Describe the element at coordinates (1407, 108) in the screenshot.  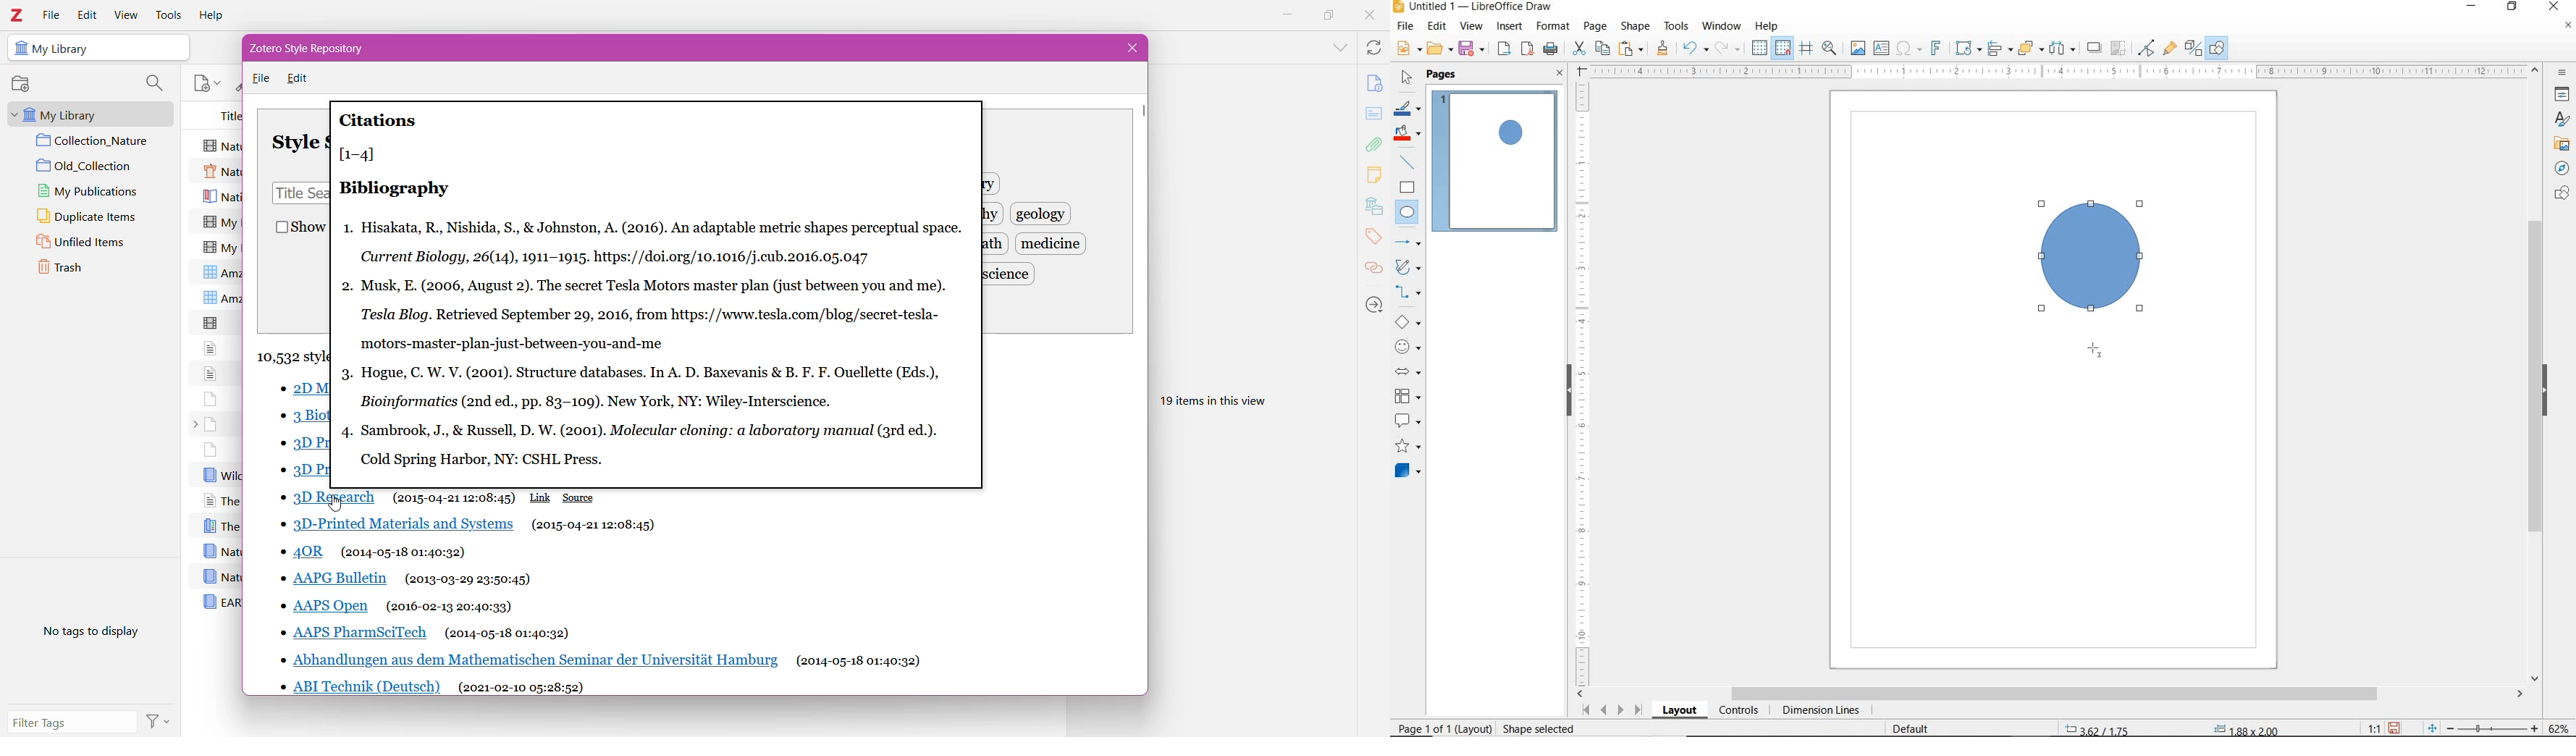
I see `LINE COLOR` at that location.